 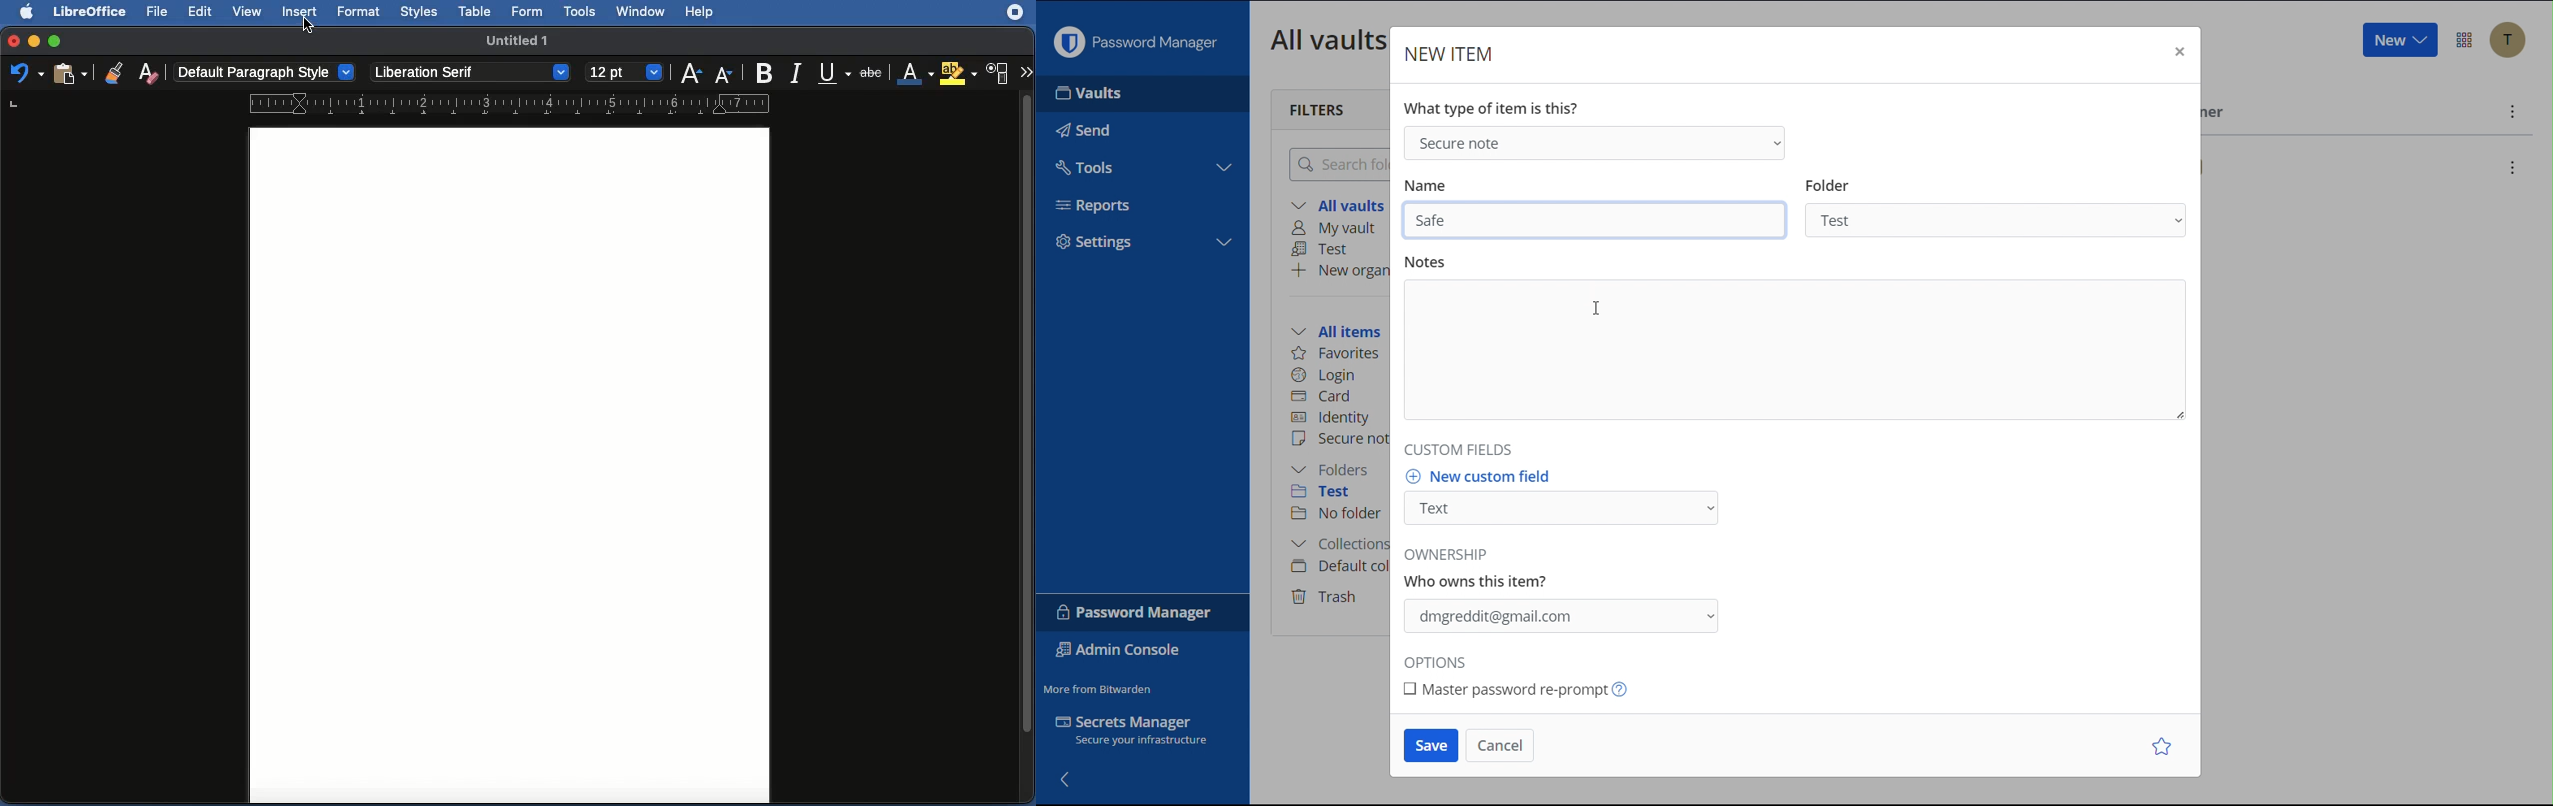 What do you see at coordinates (1597, 220) in the screenshot?
I see `Safe` at bounding box center [1597, 220].